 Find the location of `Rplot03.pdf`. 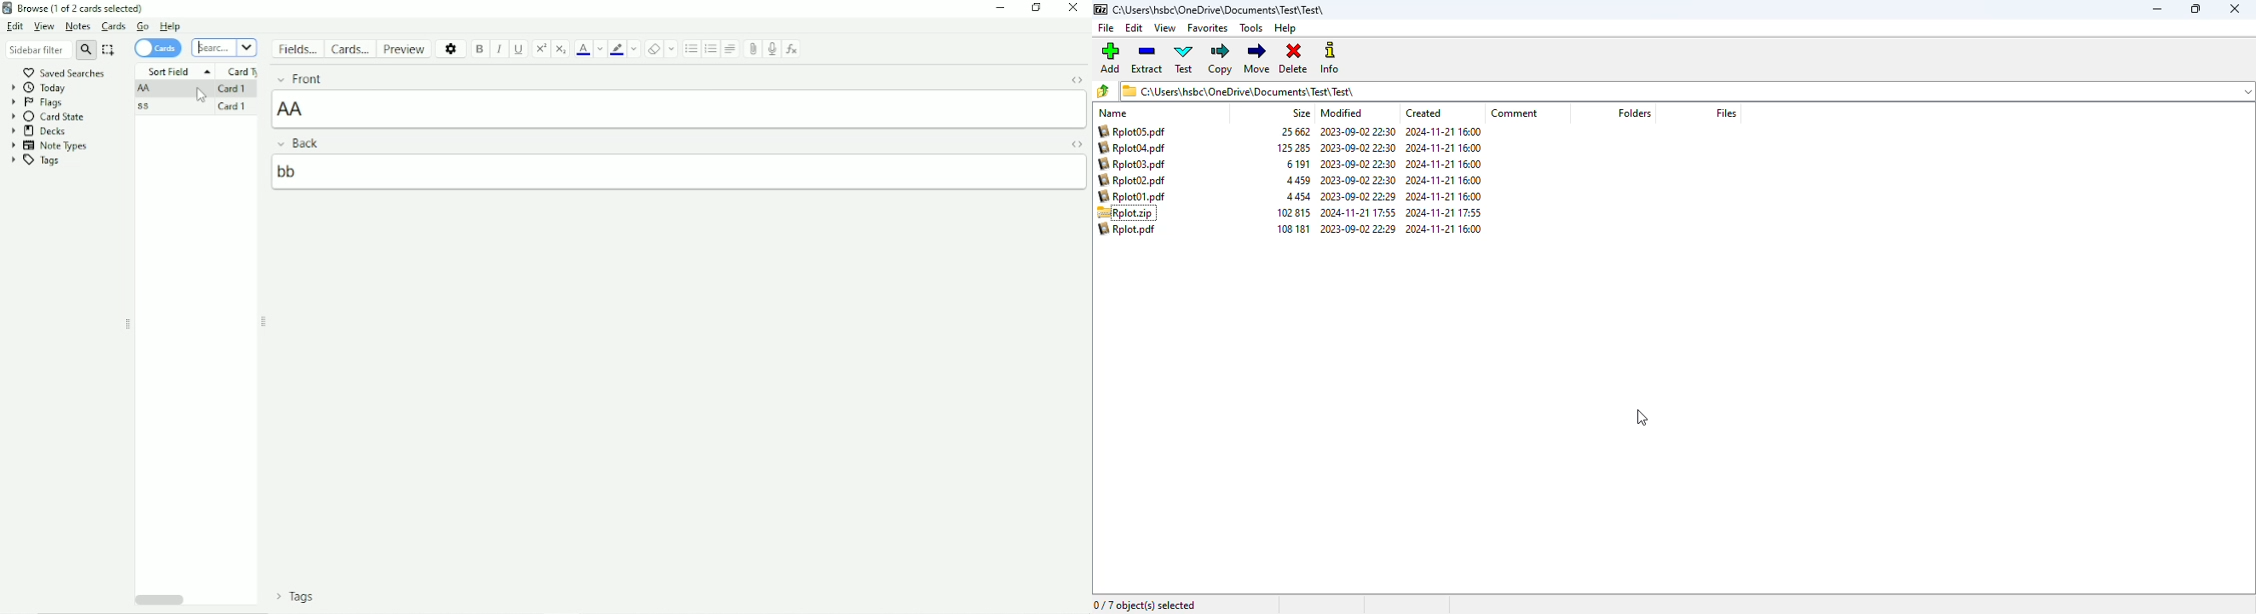

Rplot03.pdf is located at coordinates (1135, 164).